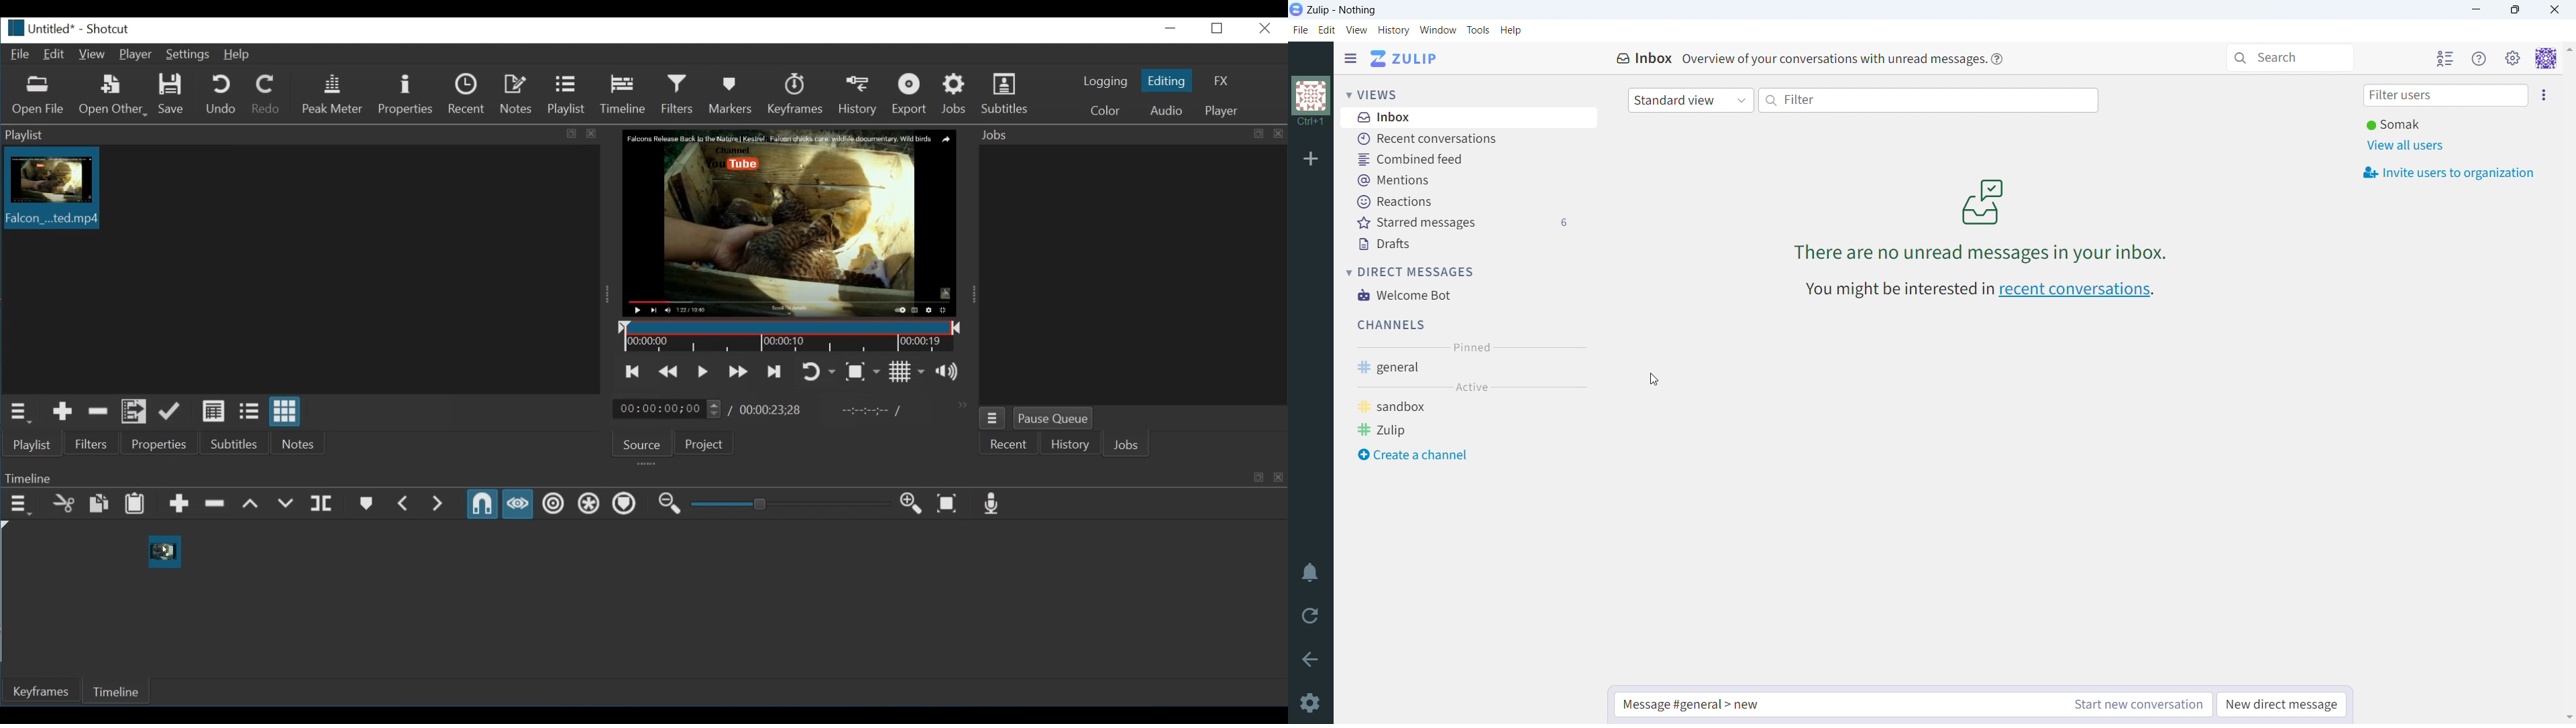  I want to click on History, so click(1066, 446).